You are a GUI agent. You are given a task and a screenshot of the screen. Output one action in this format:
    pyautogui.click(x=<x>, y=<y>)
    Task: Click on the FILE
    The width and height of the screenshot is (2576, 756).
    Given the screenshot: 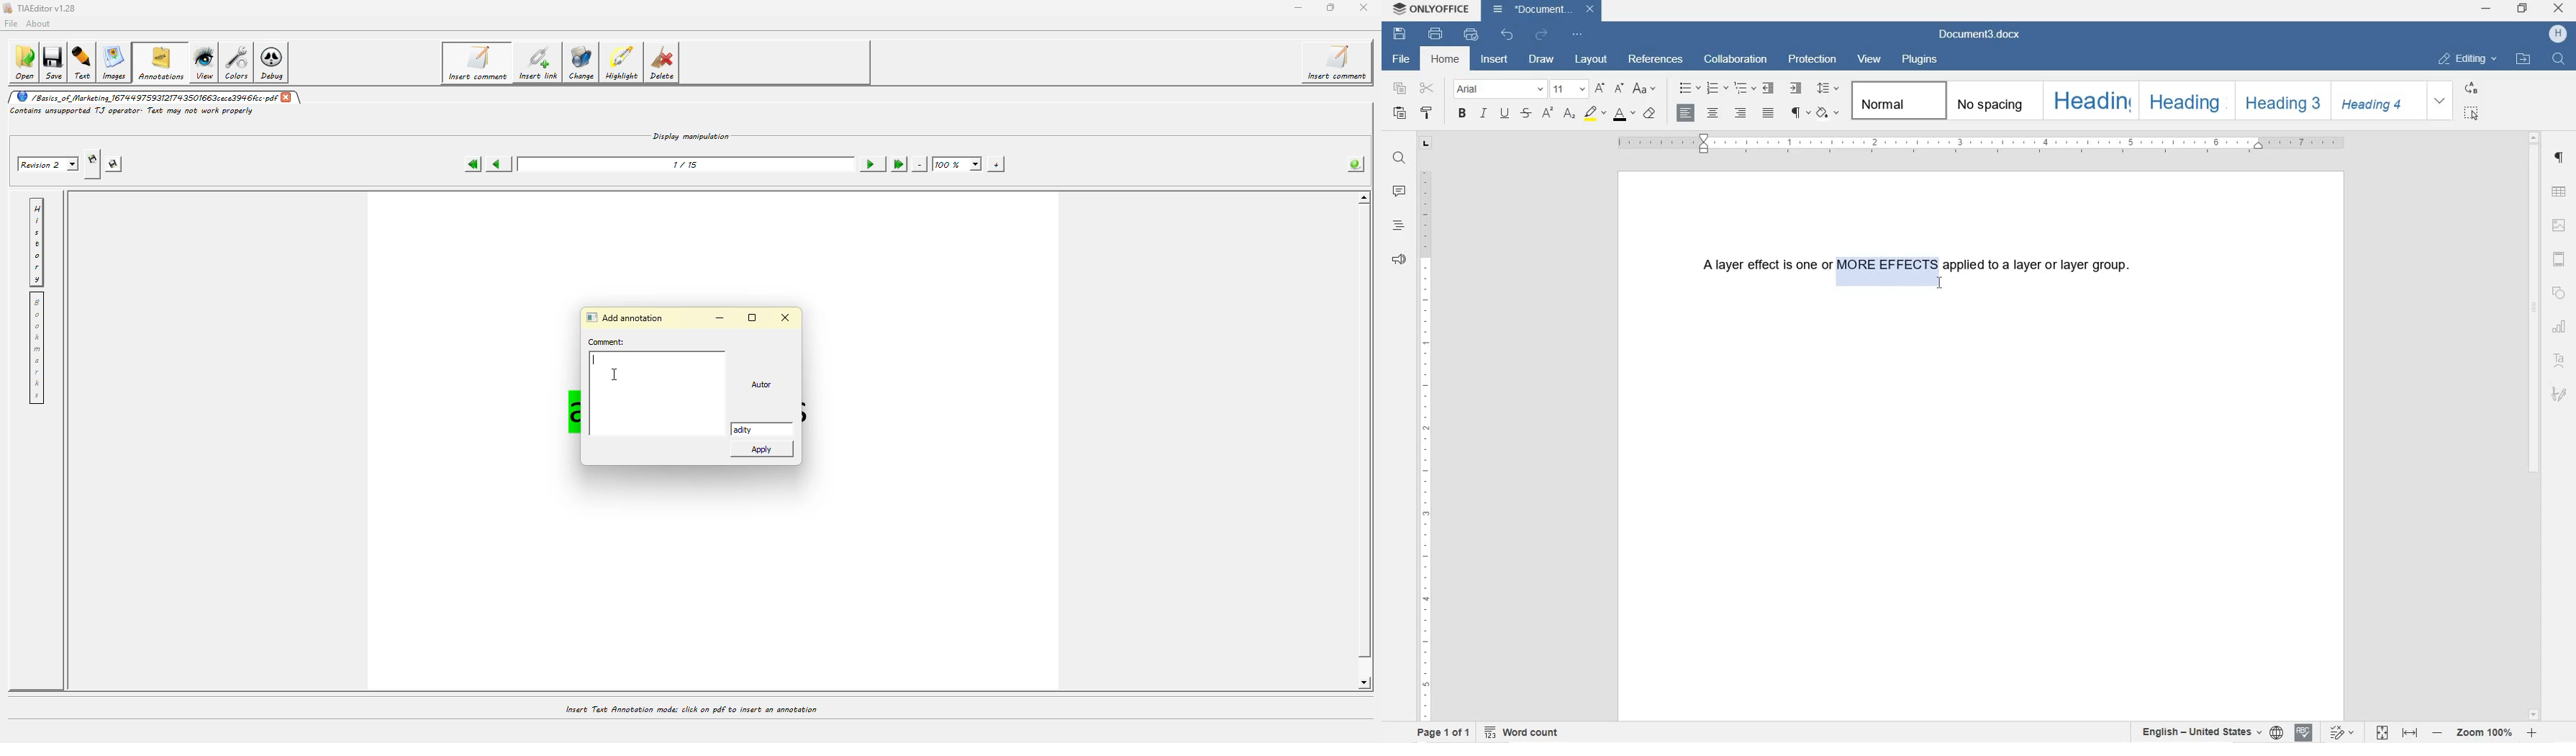 What is the action you would take?
    pyautogui.click(x=1403, y=59)
    